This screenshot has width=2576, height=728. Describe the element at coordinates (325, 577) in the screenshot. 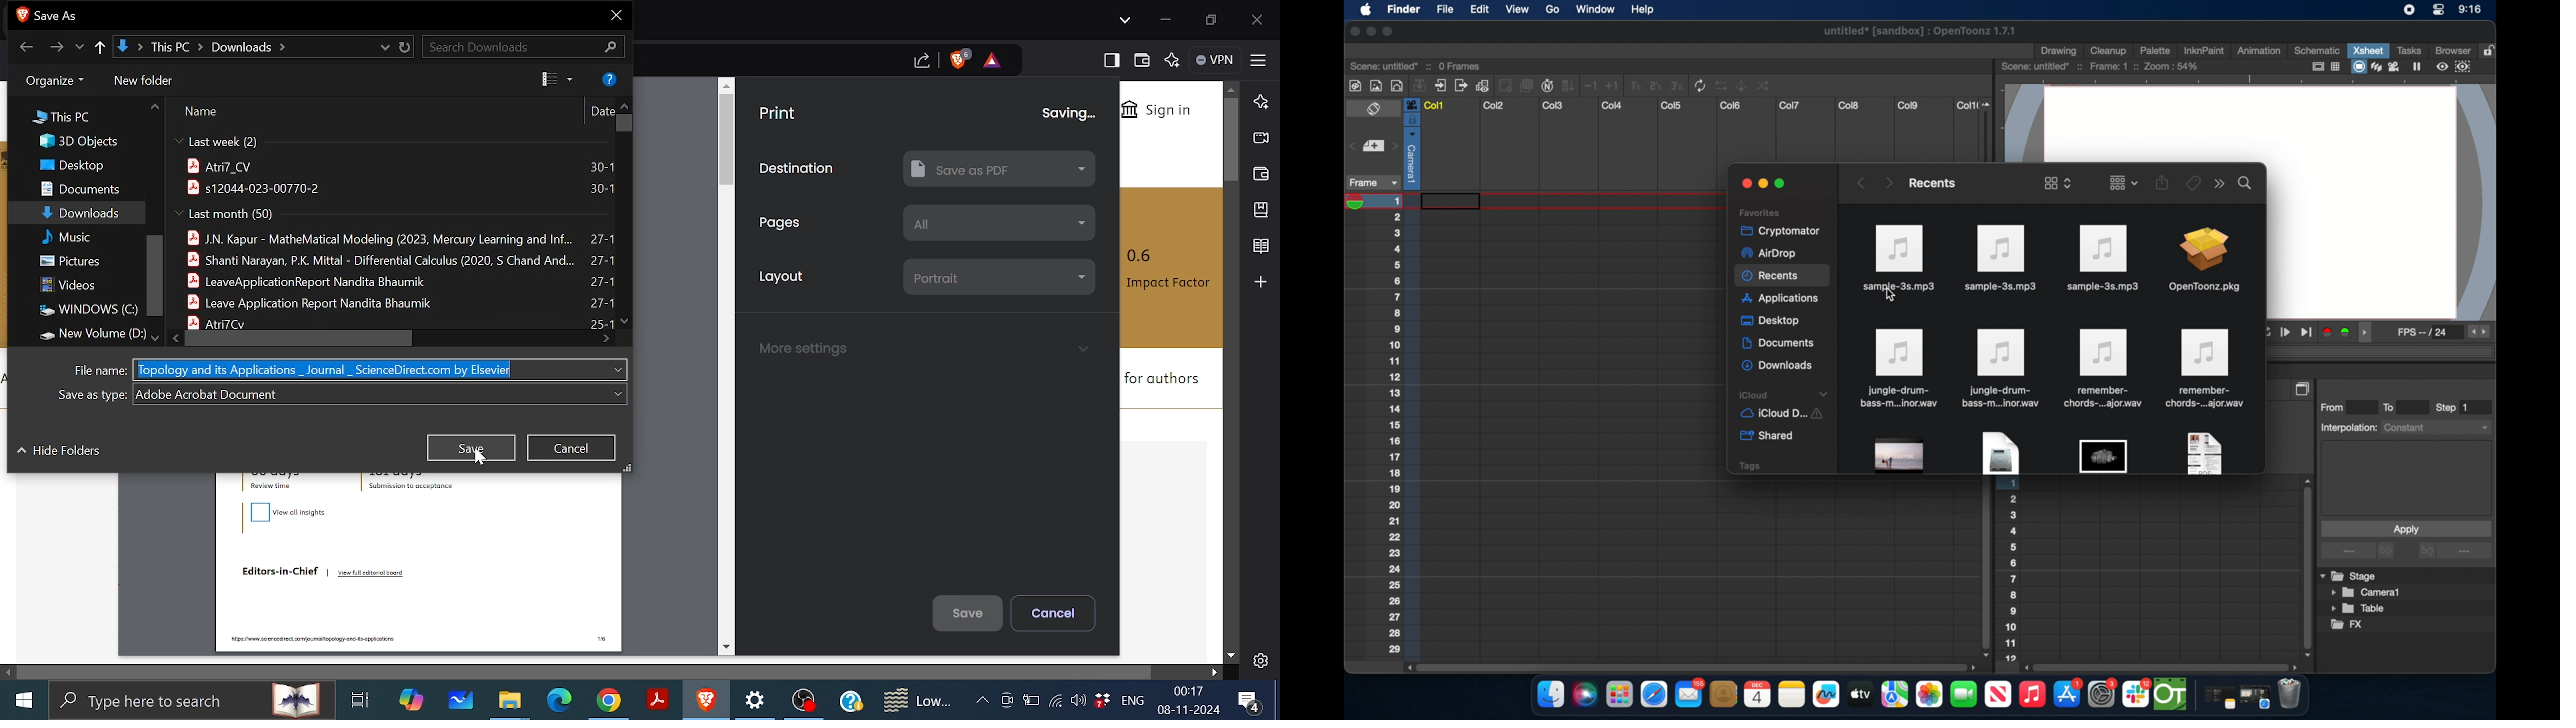

I see `Editors-in-Chief | View full editorial board` at that location.